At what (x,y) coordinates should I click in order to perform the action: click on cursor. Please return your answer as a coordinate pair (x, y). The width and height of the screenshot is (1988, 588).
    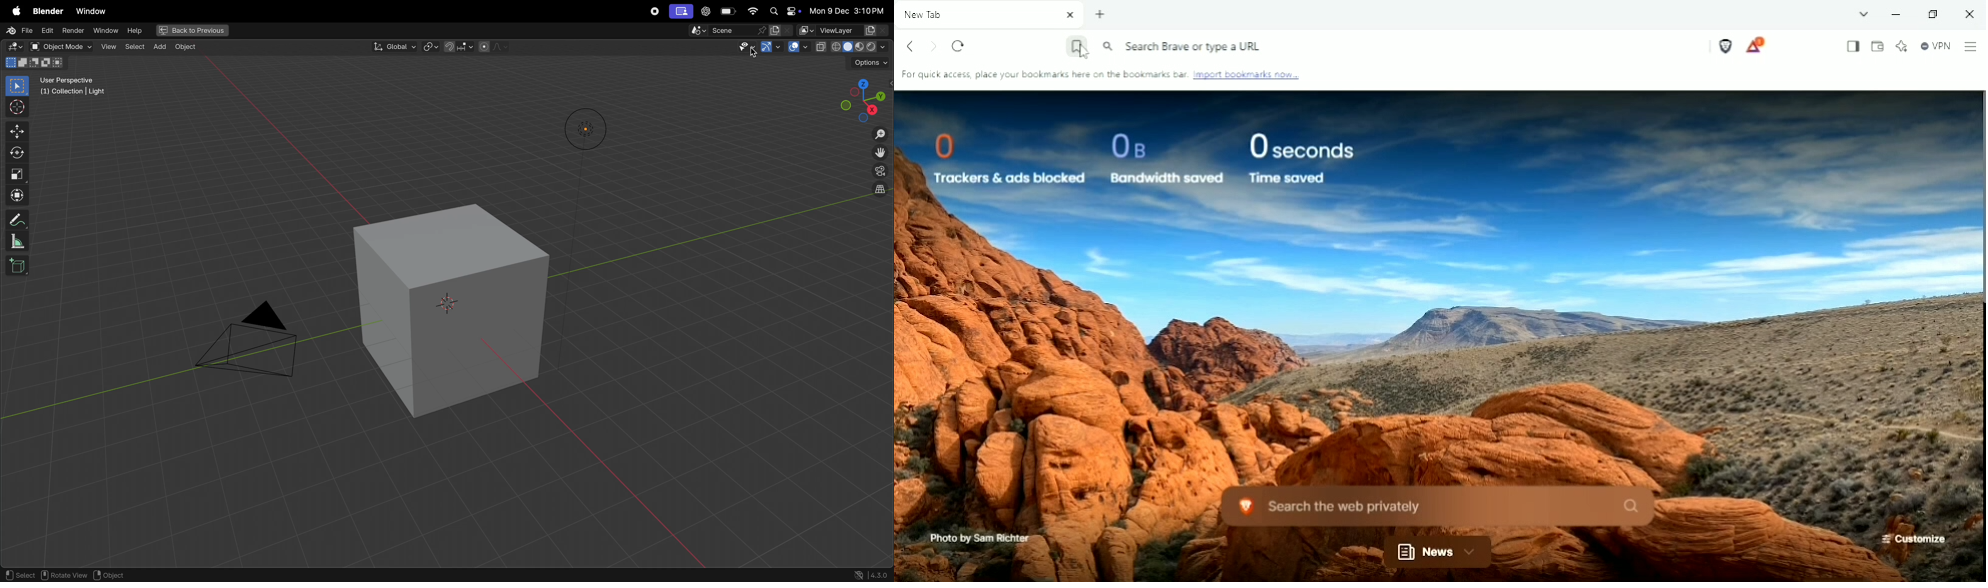
    Looking at the image, I should click on (18, 107).